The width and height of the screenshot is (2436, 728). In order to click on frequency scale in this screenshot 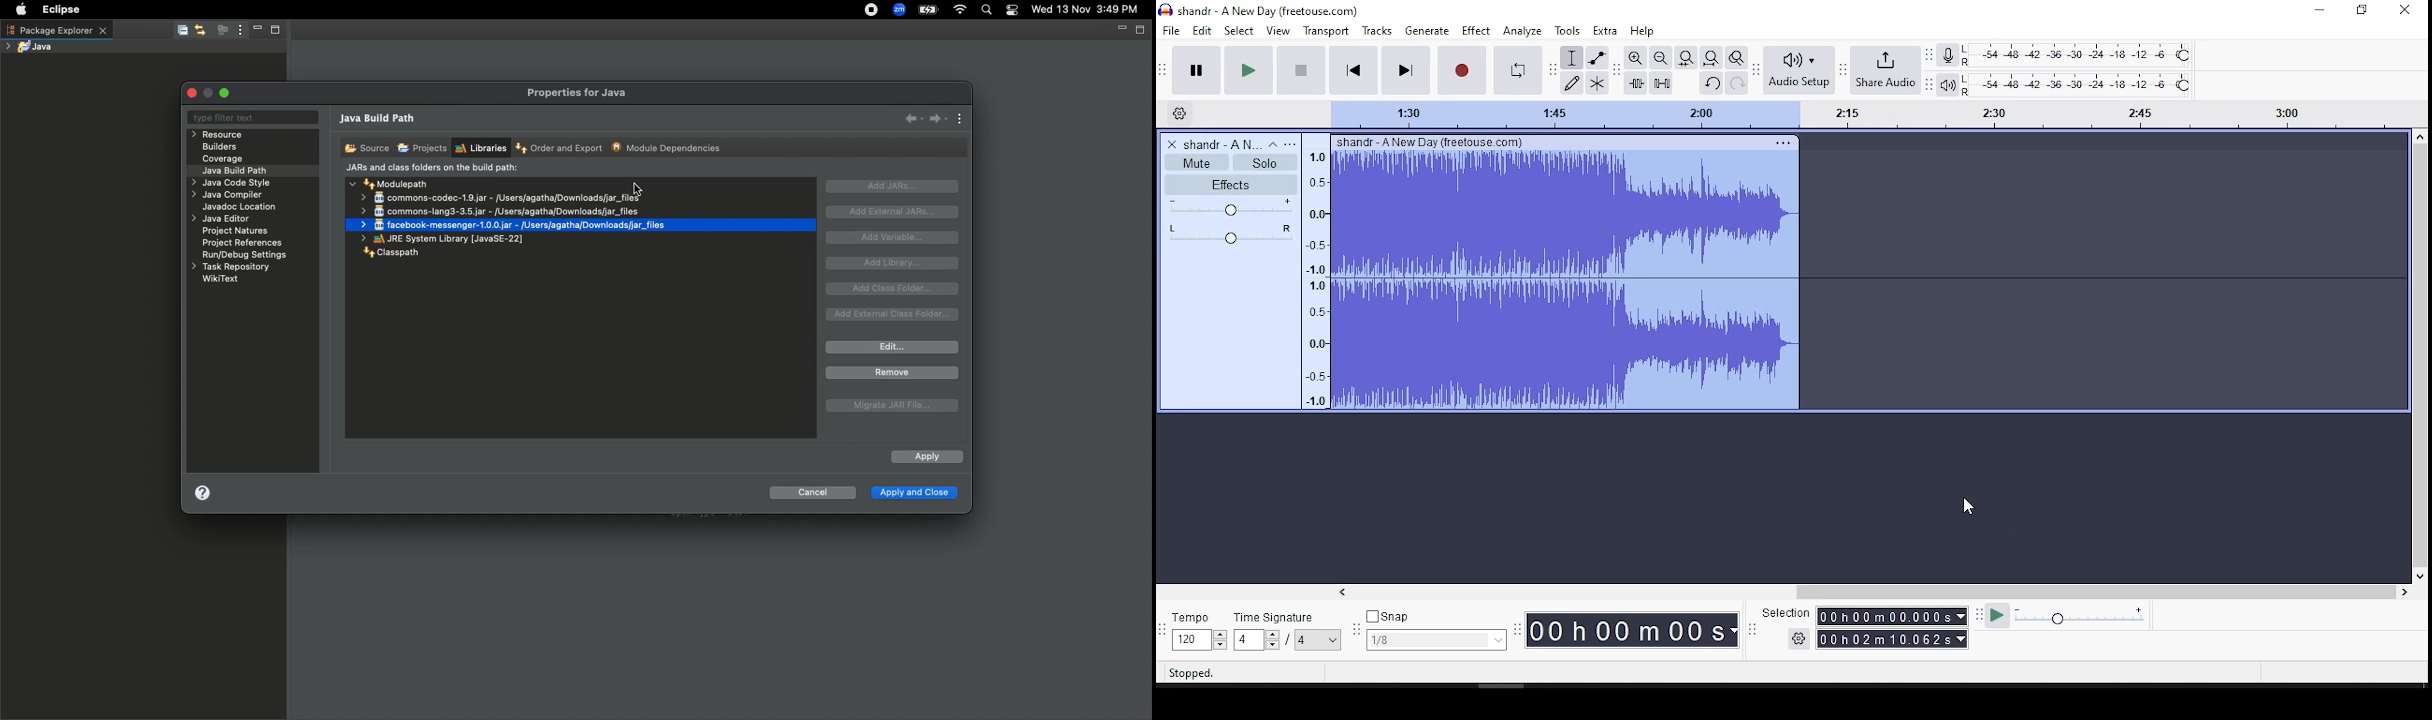, I will do `click(1315, 284)`.